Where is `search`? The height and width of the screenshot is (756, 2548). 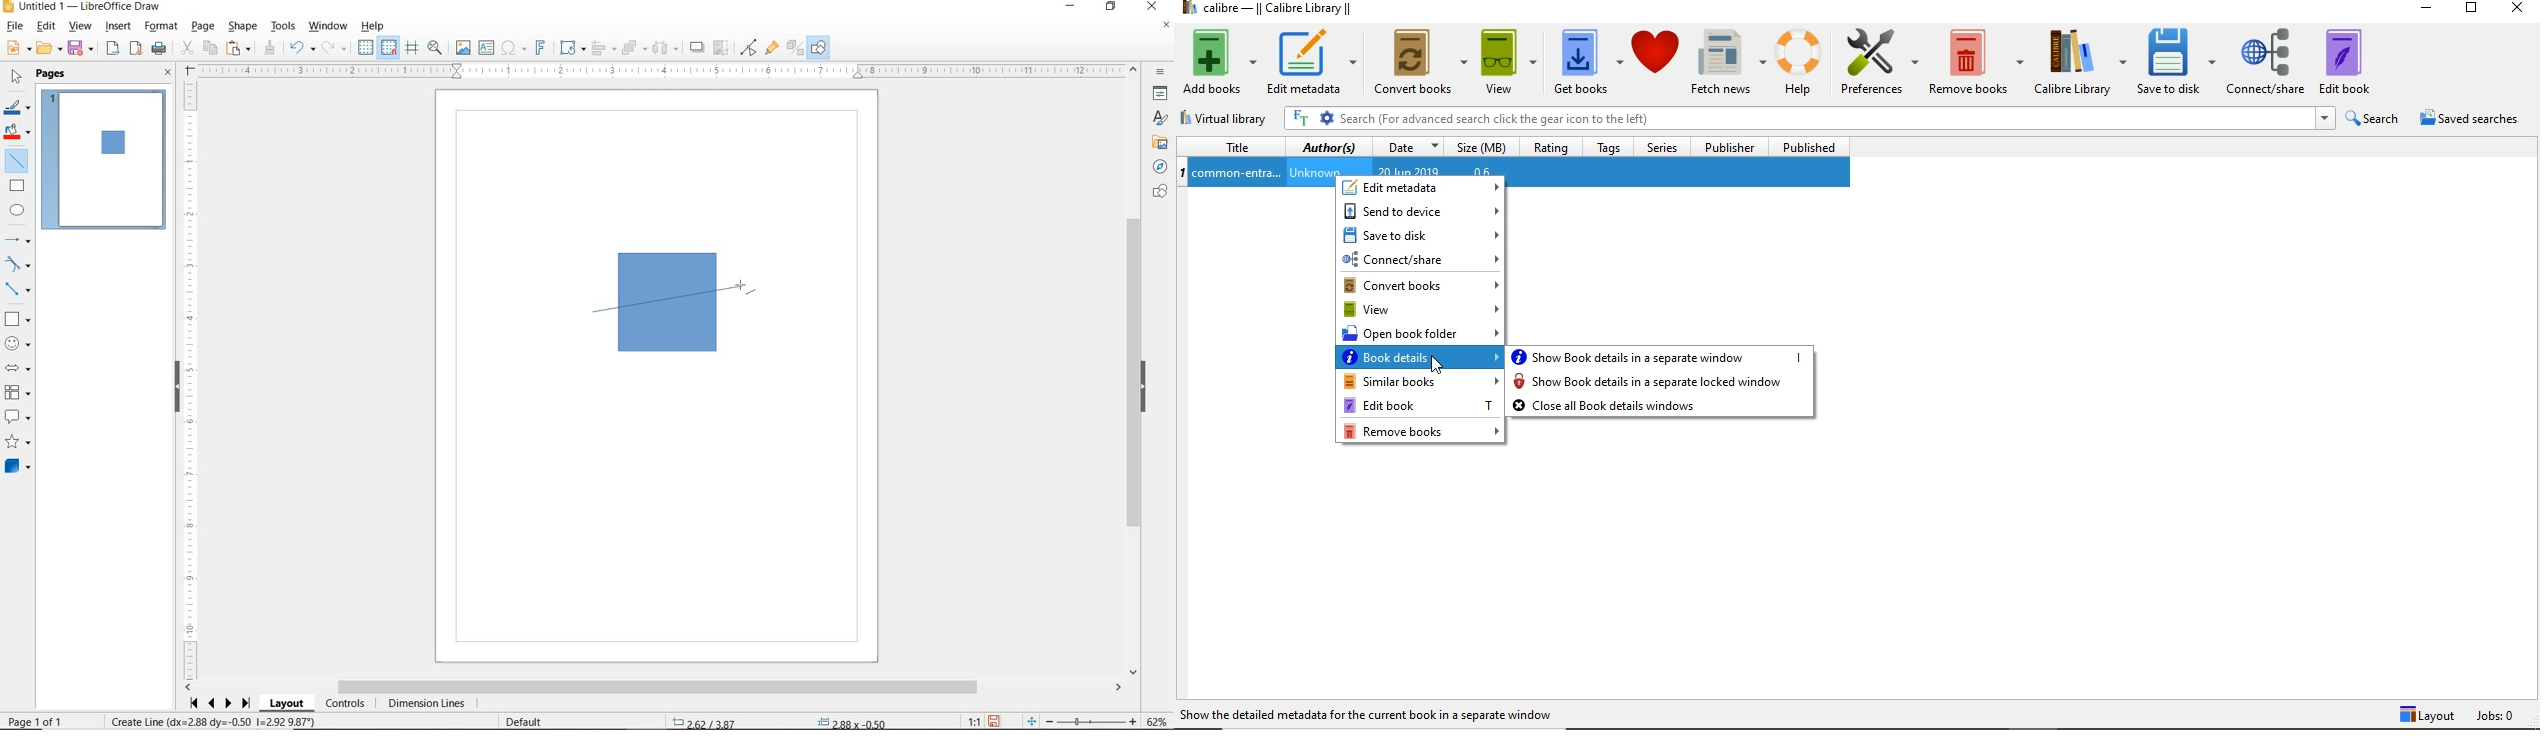 search is located at coordinates (2371, 119).